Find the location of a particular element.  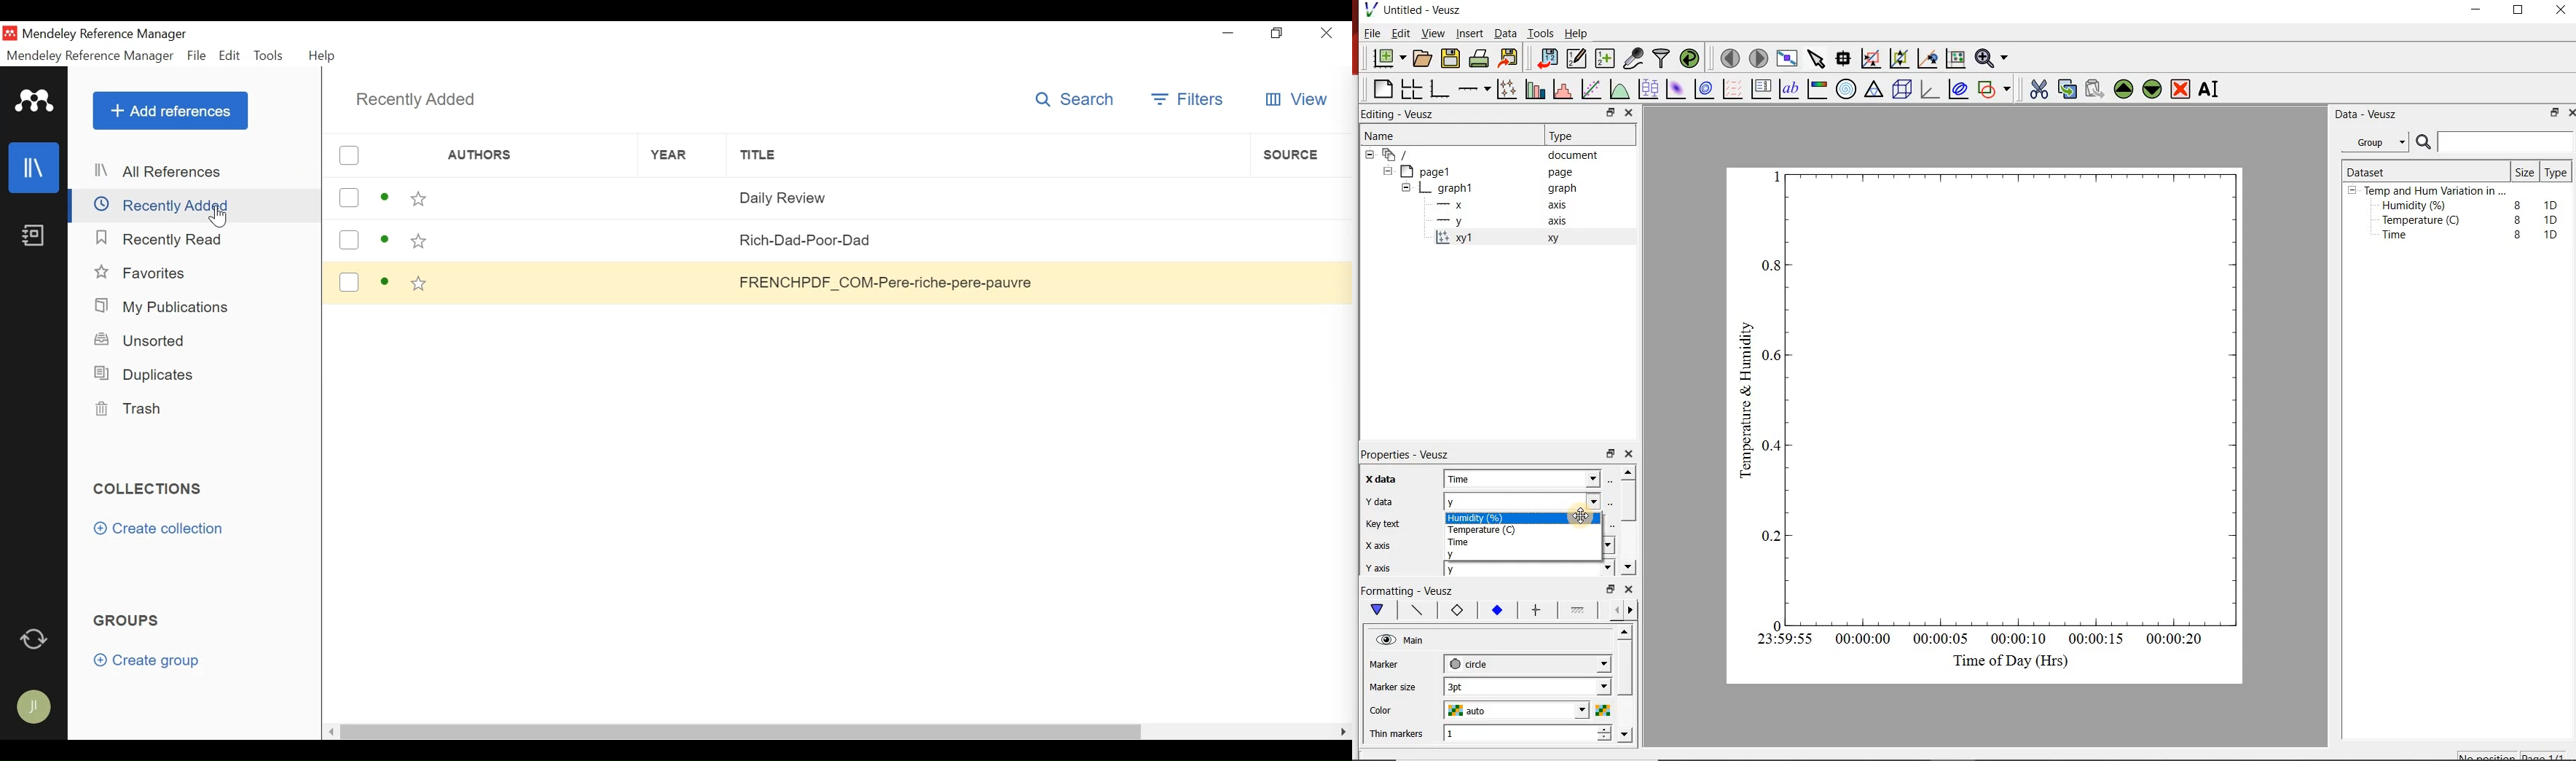

Author is located at coordinates (518, 285).